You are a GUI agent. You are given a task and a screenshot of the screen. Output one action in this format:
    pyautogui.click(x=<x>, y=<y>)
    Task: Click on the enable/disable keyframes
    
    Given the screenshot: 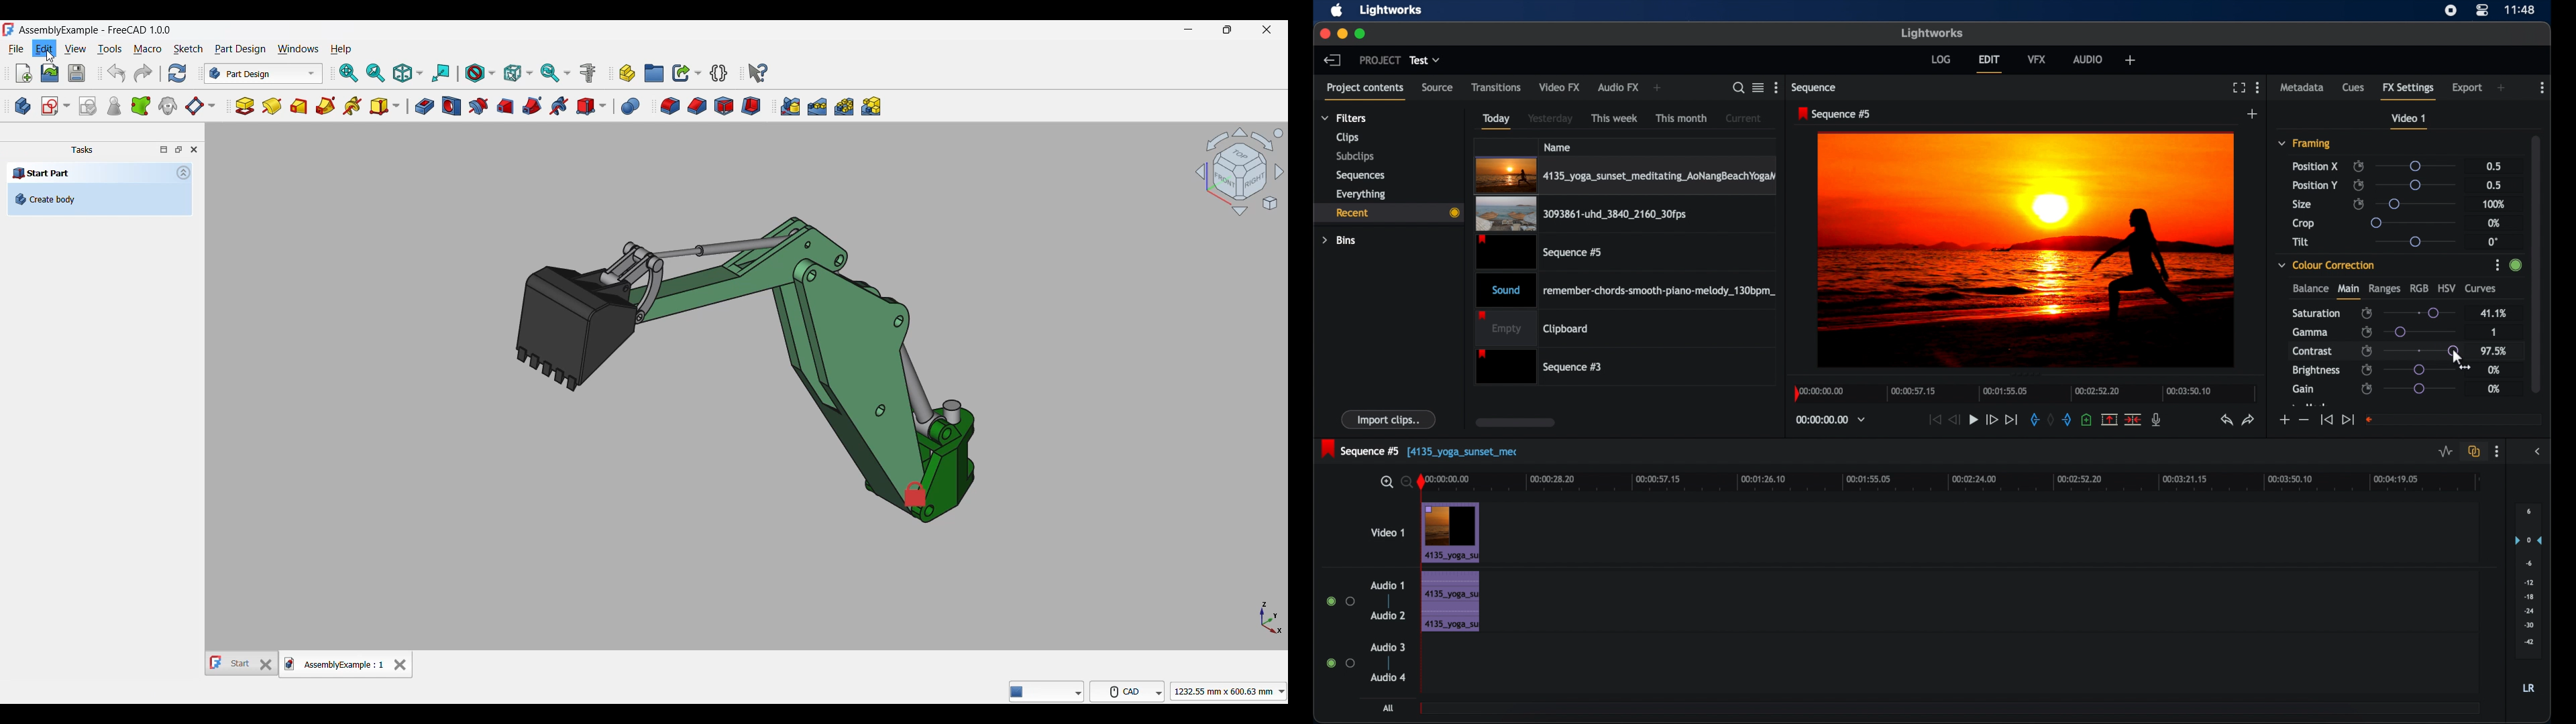 What is the action you would take?
    pyautogui.click(x=2358, y=185)
    